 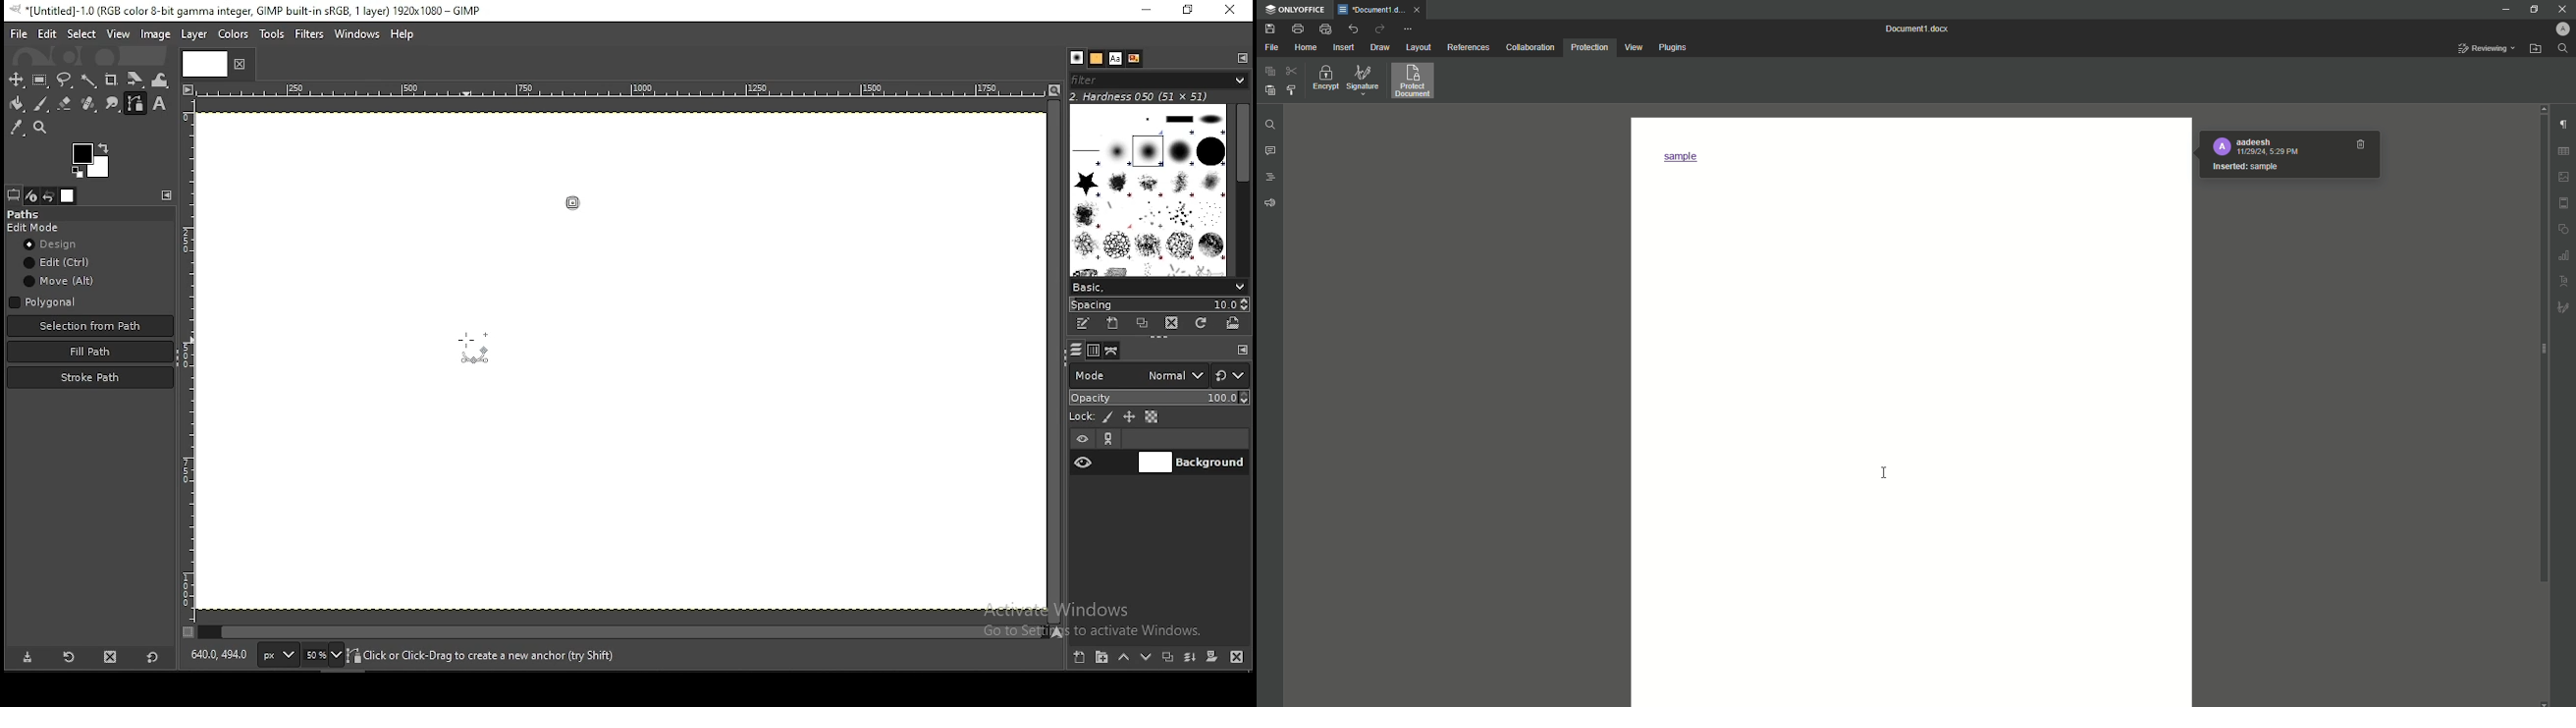 I want to click on View, so click(x=1632, y=47).